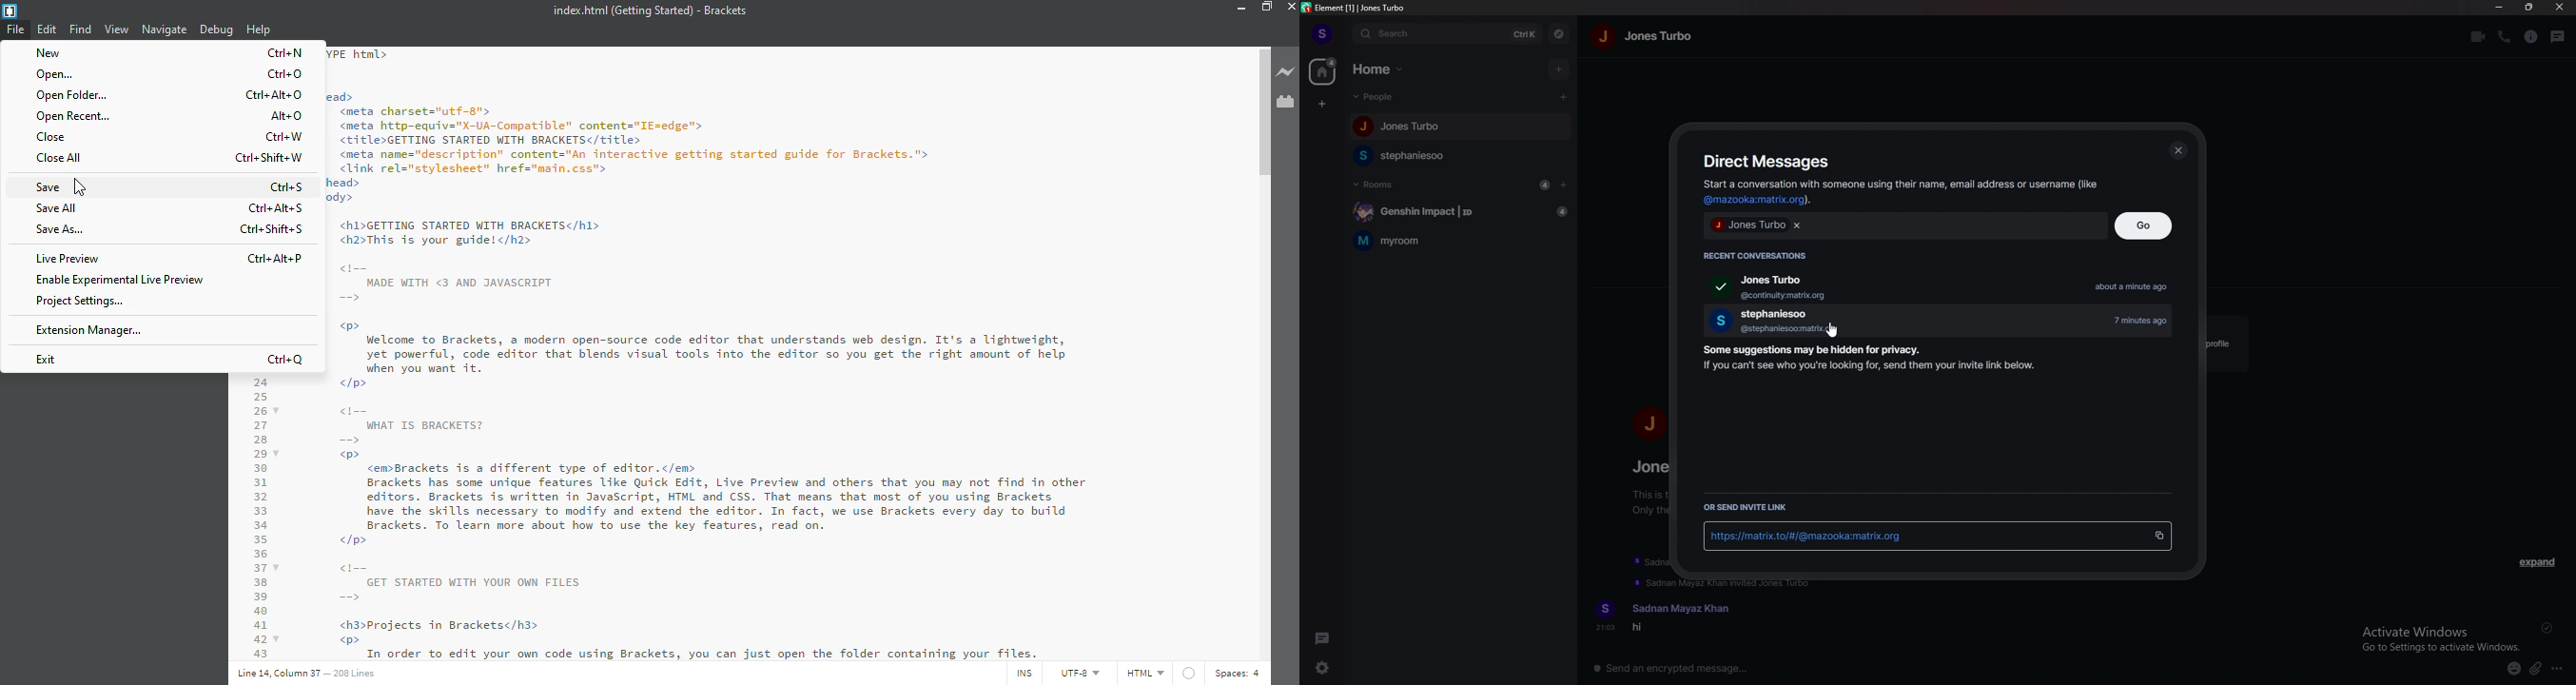  Describe the element at coordinates (276, 258) in the screenshot. I see `ctrl+alt+p` at that location.